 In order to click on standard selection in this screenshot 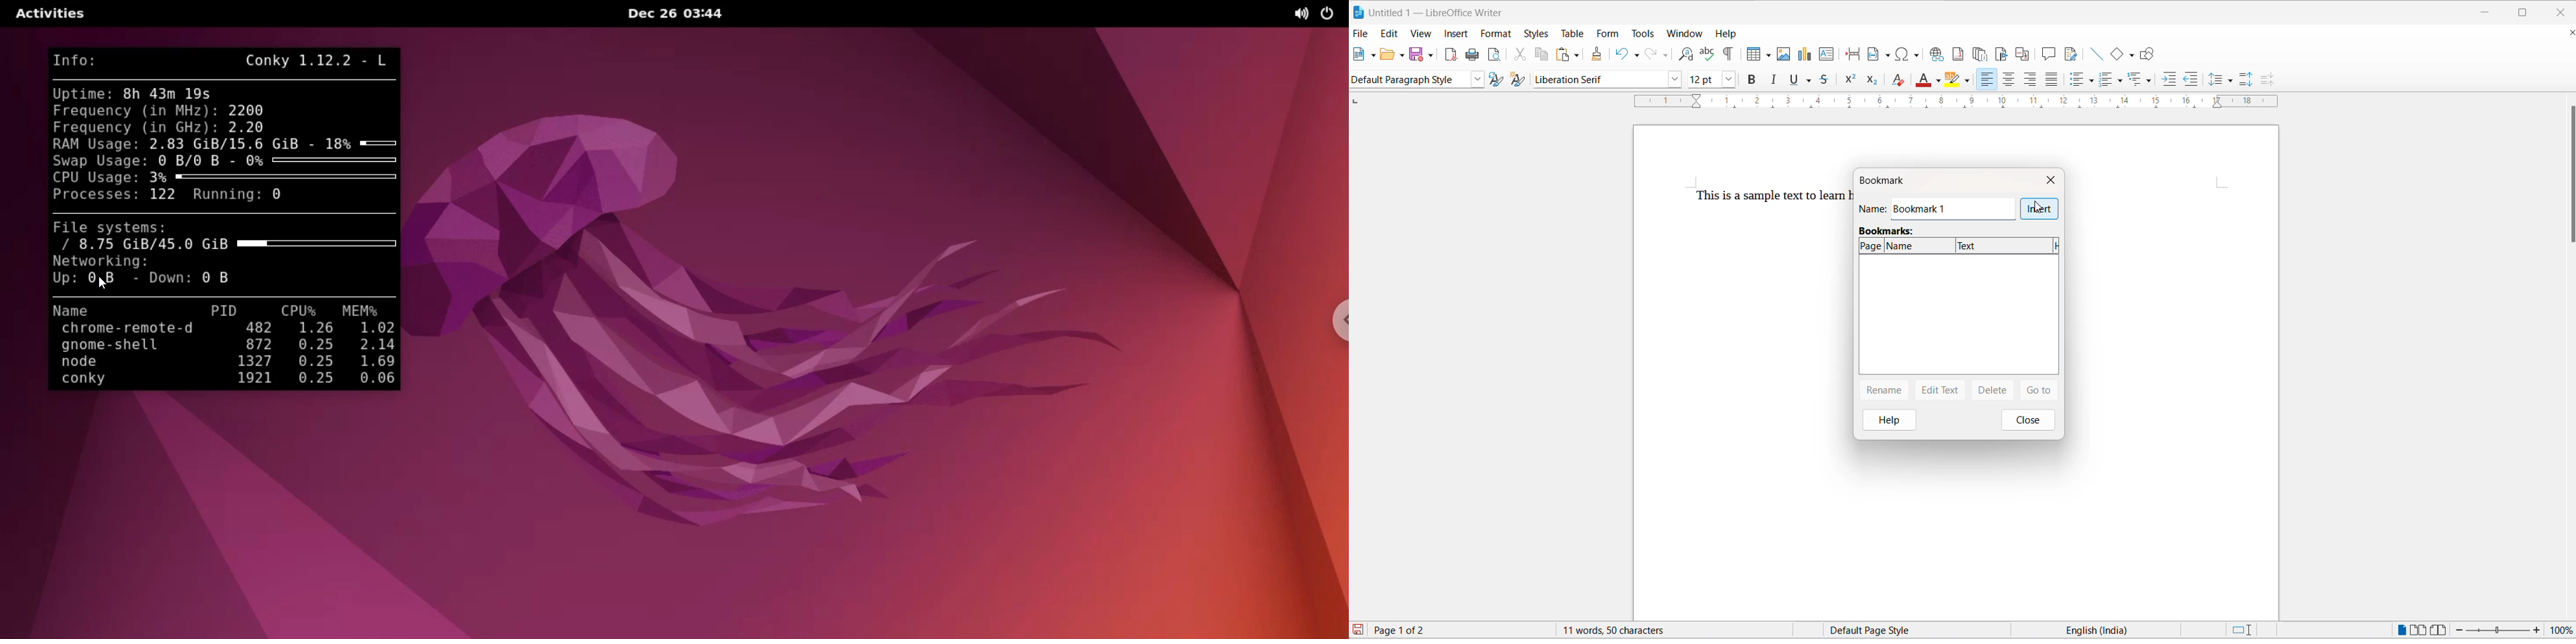, I will do `click(2242, 631)`.